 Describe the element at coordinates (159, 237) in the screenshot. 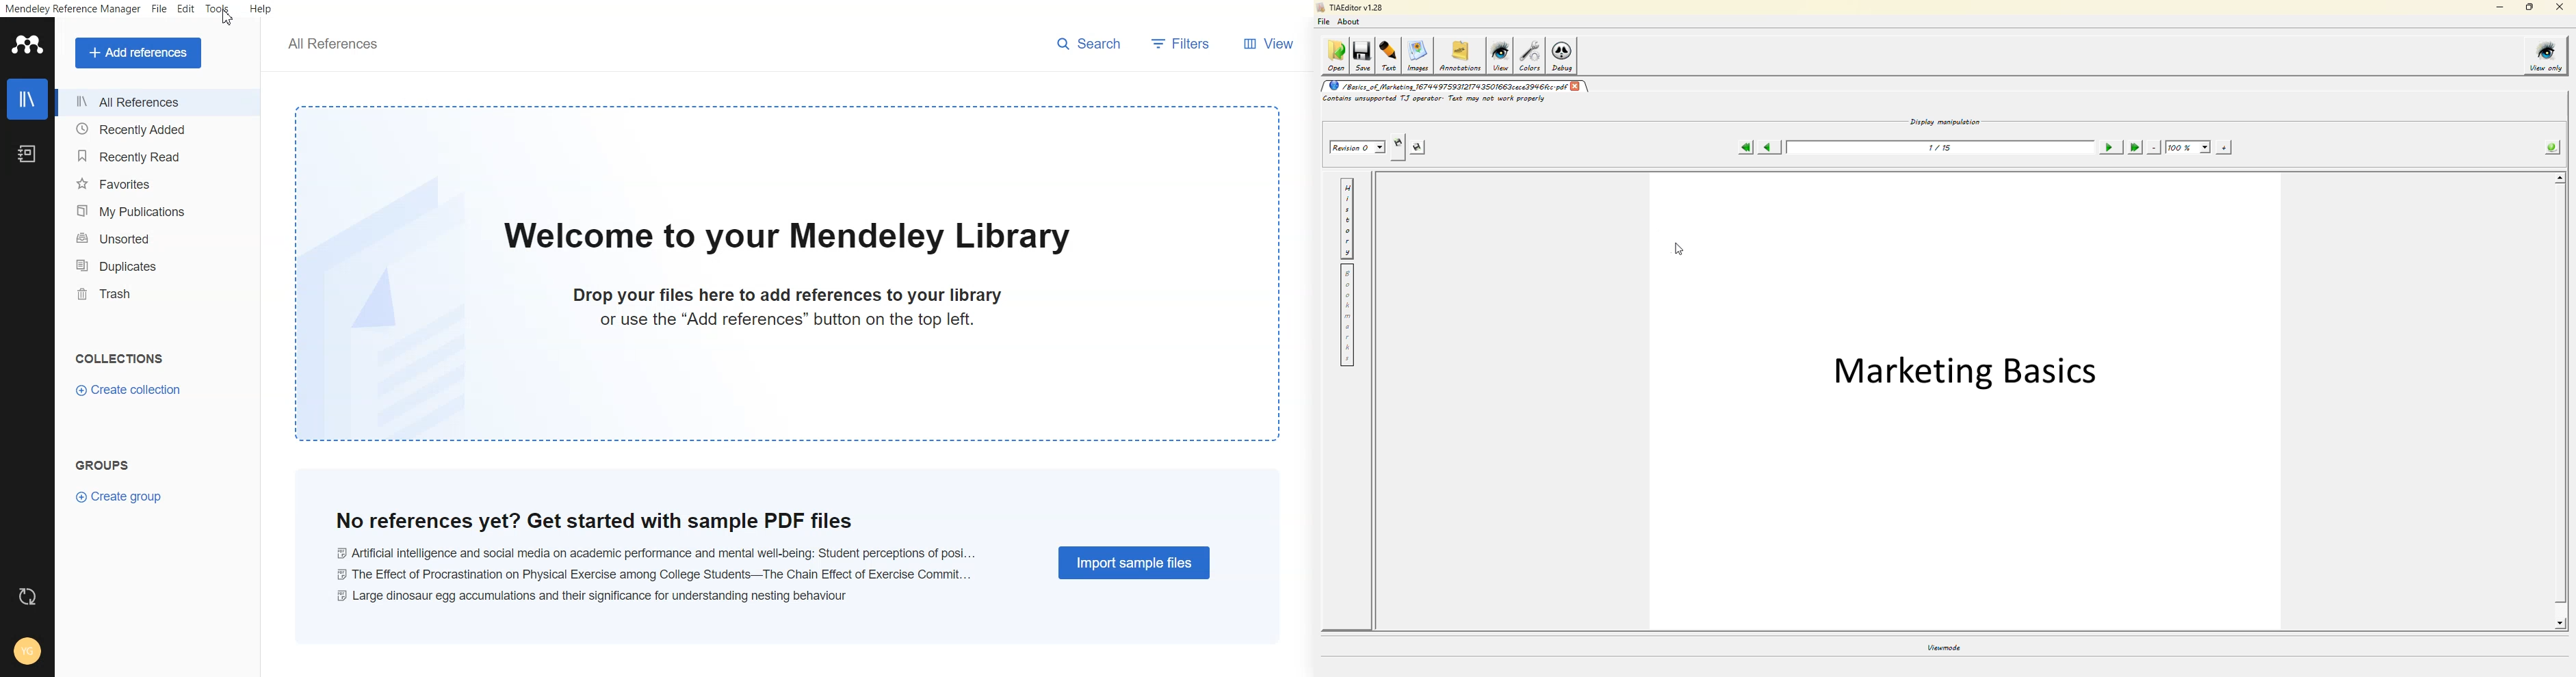

I see `Unsorted` at that location.